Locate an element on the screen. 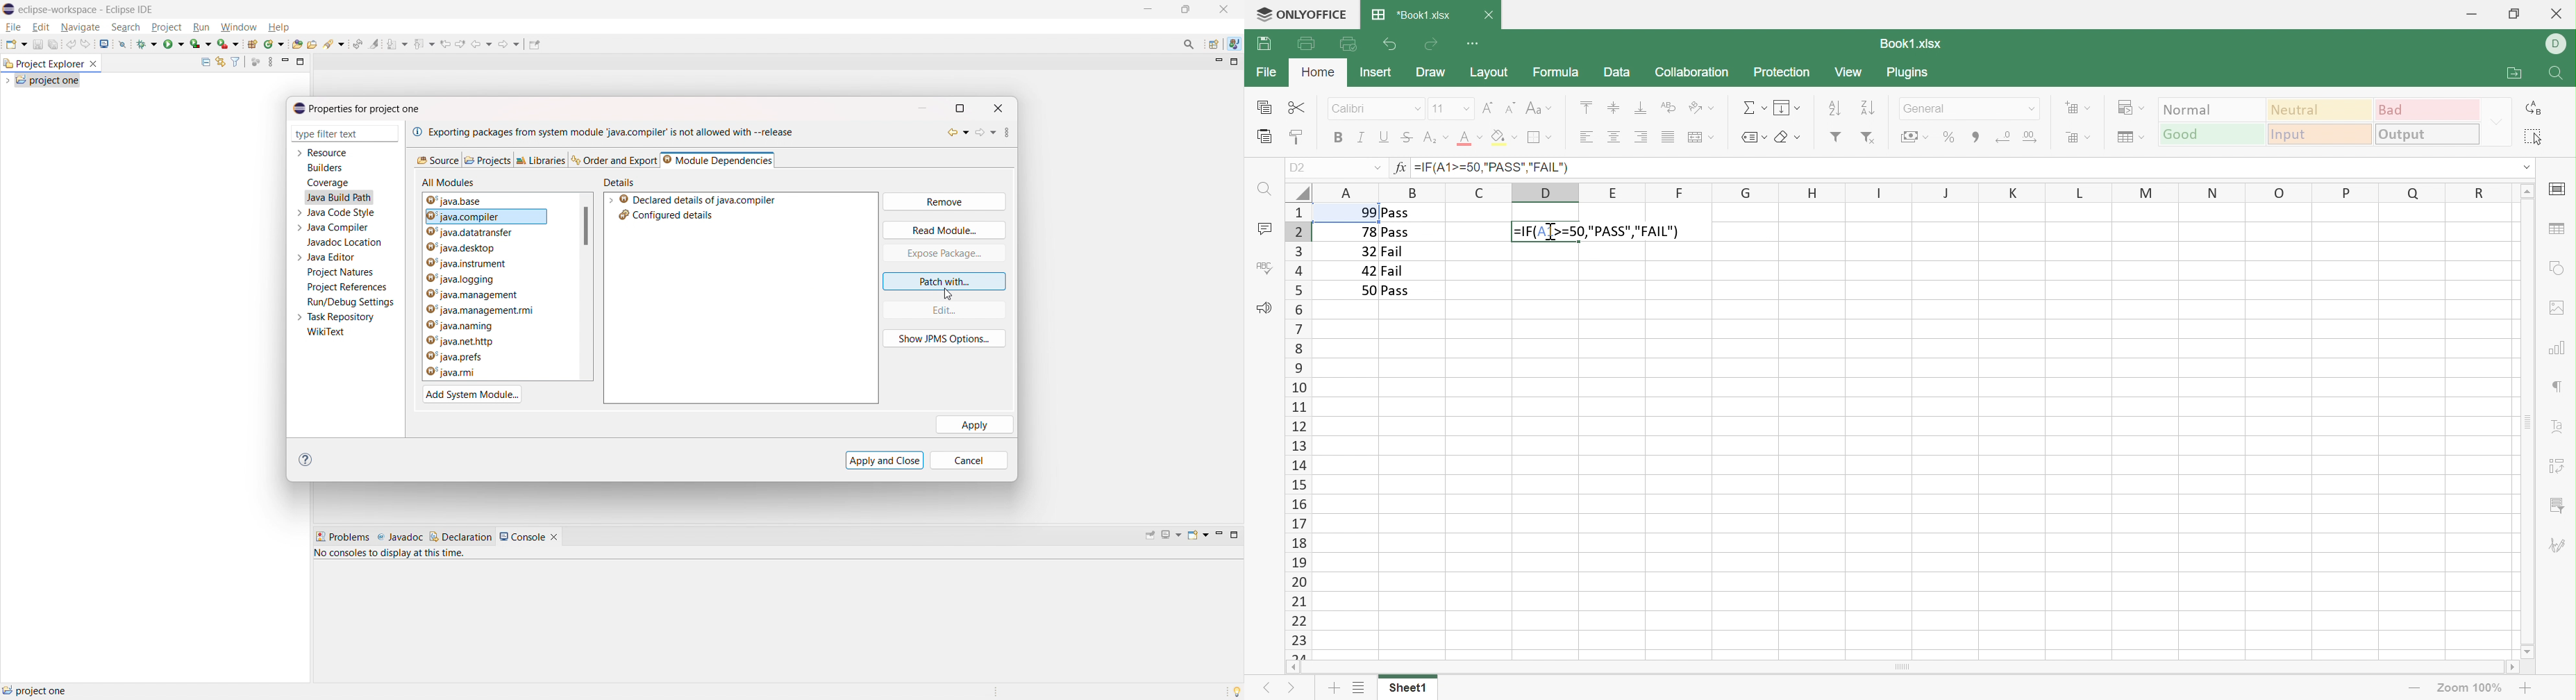 The height and width of the screenshot is (700, 2576). Scroll right is located at coordinates (2512, 669).